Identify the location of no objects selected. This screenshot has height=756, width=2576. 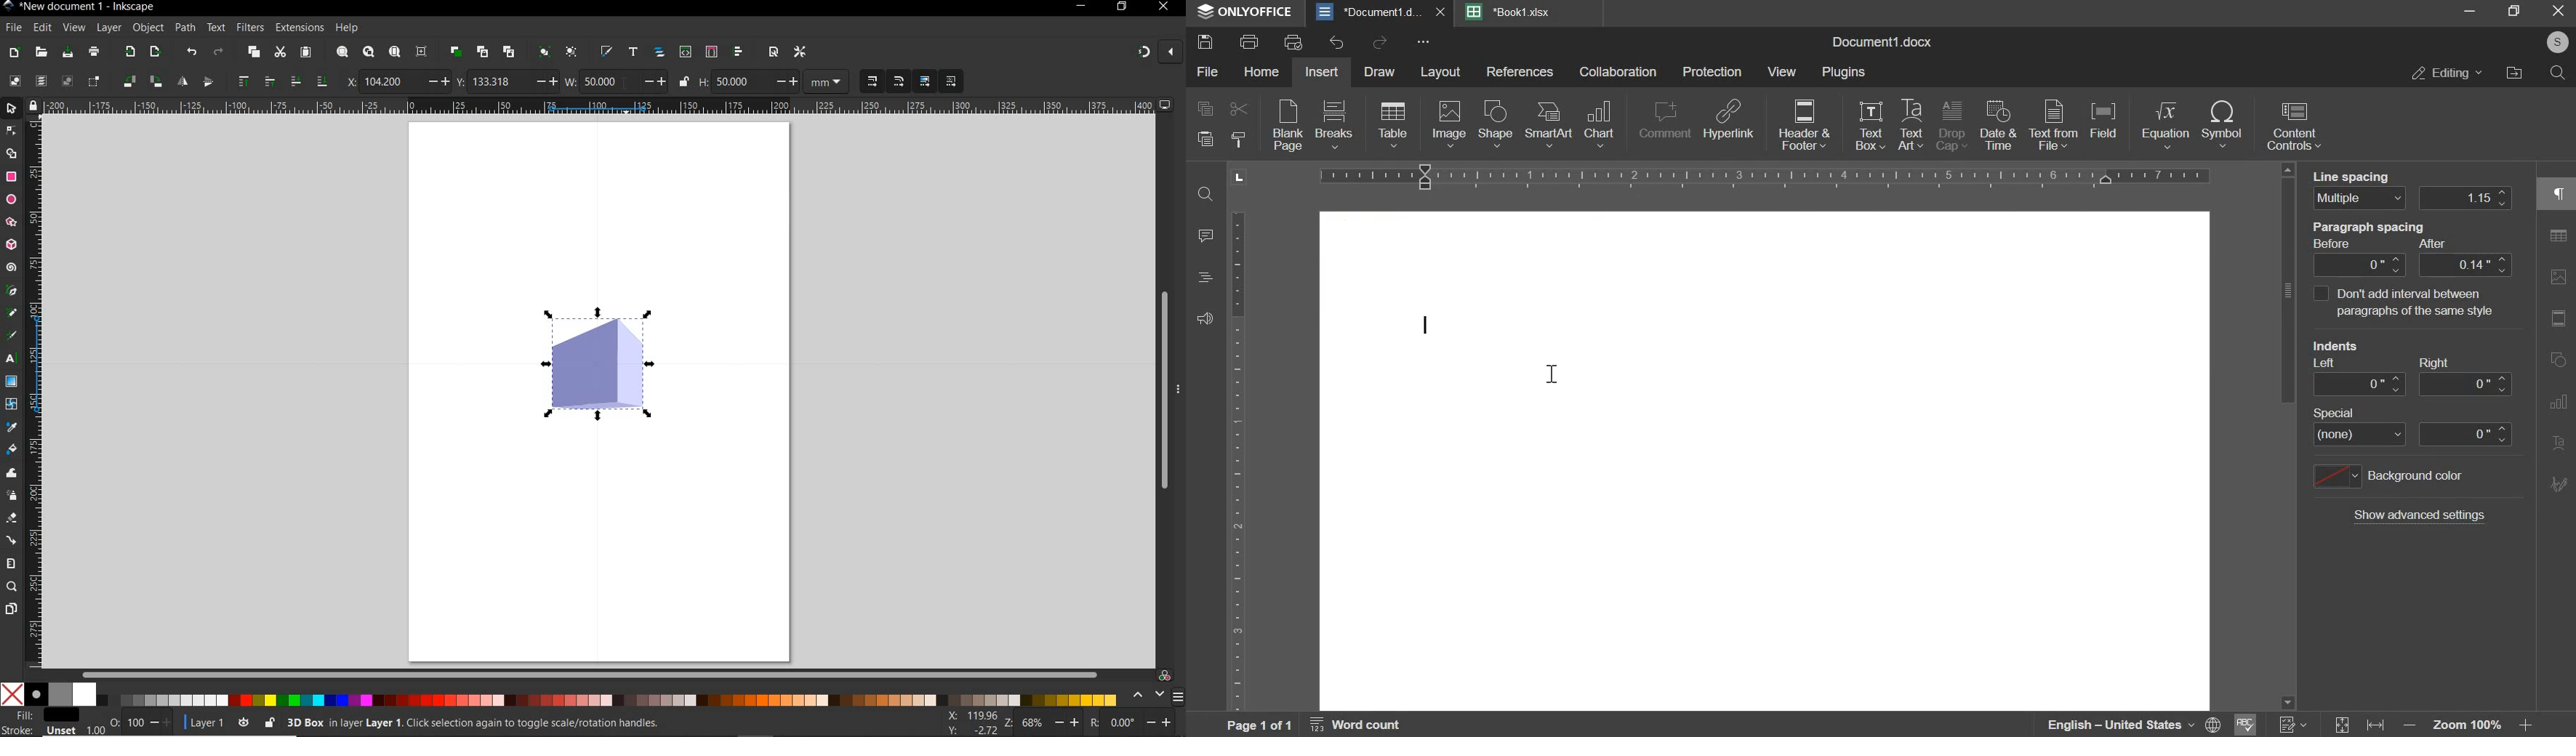
(547, 721).